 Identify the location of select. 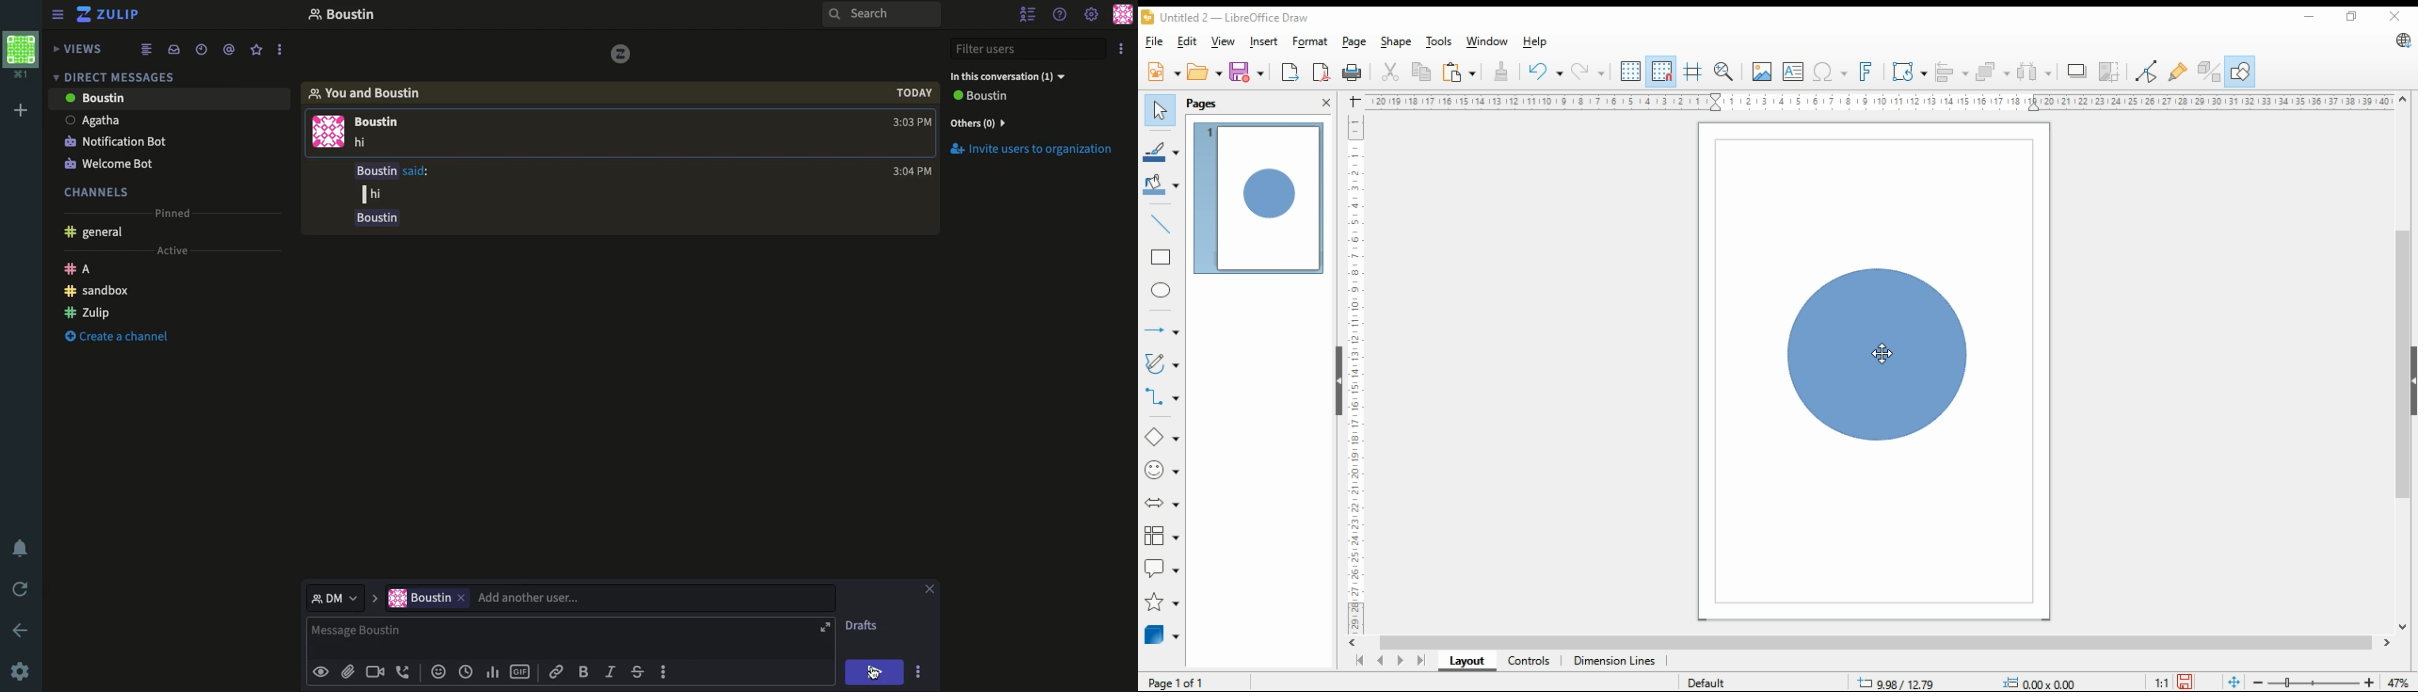
(1160, 110).